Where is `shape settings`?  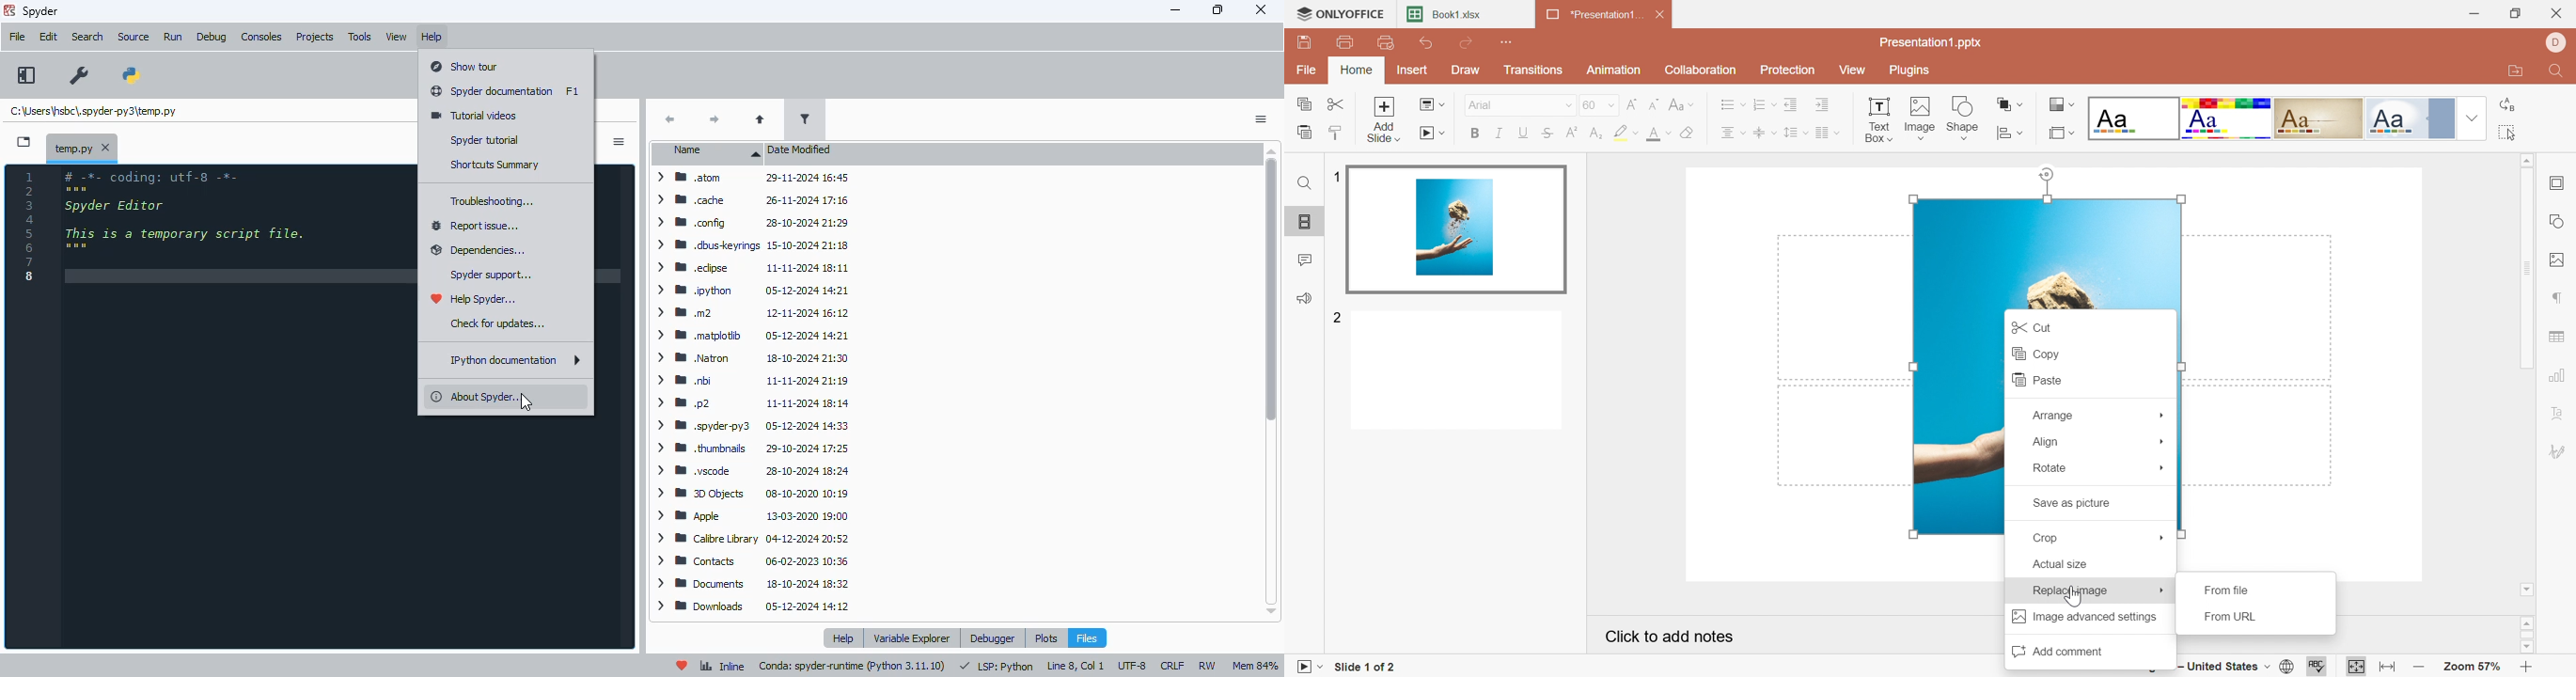 shape settings is located at coordinates (2559, 218).